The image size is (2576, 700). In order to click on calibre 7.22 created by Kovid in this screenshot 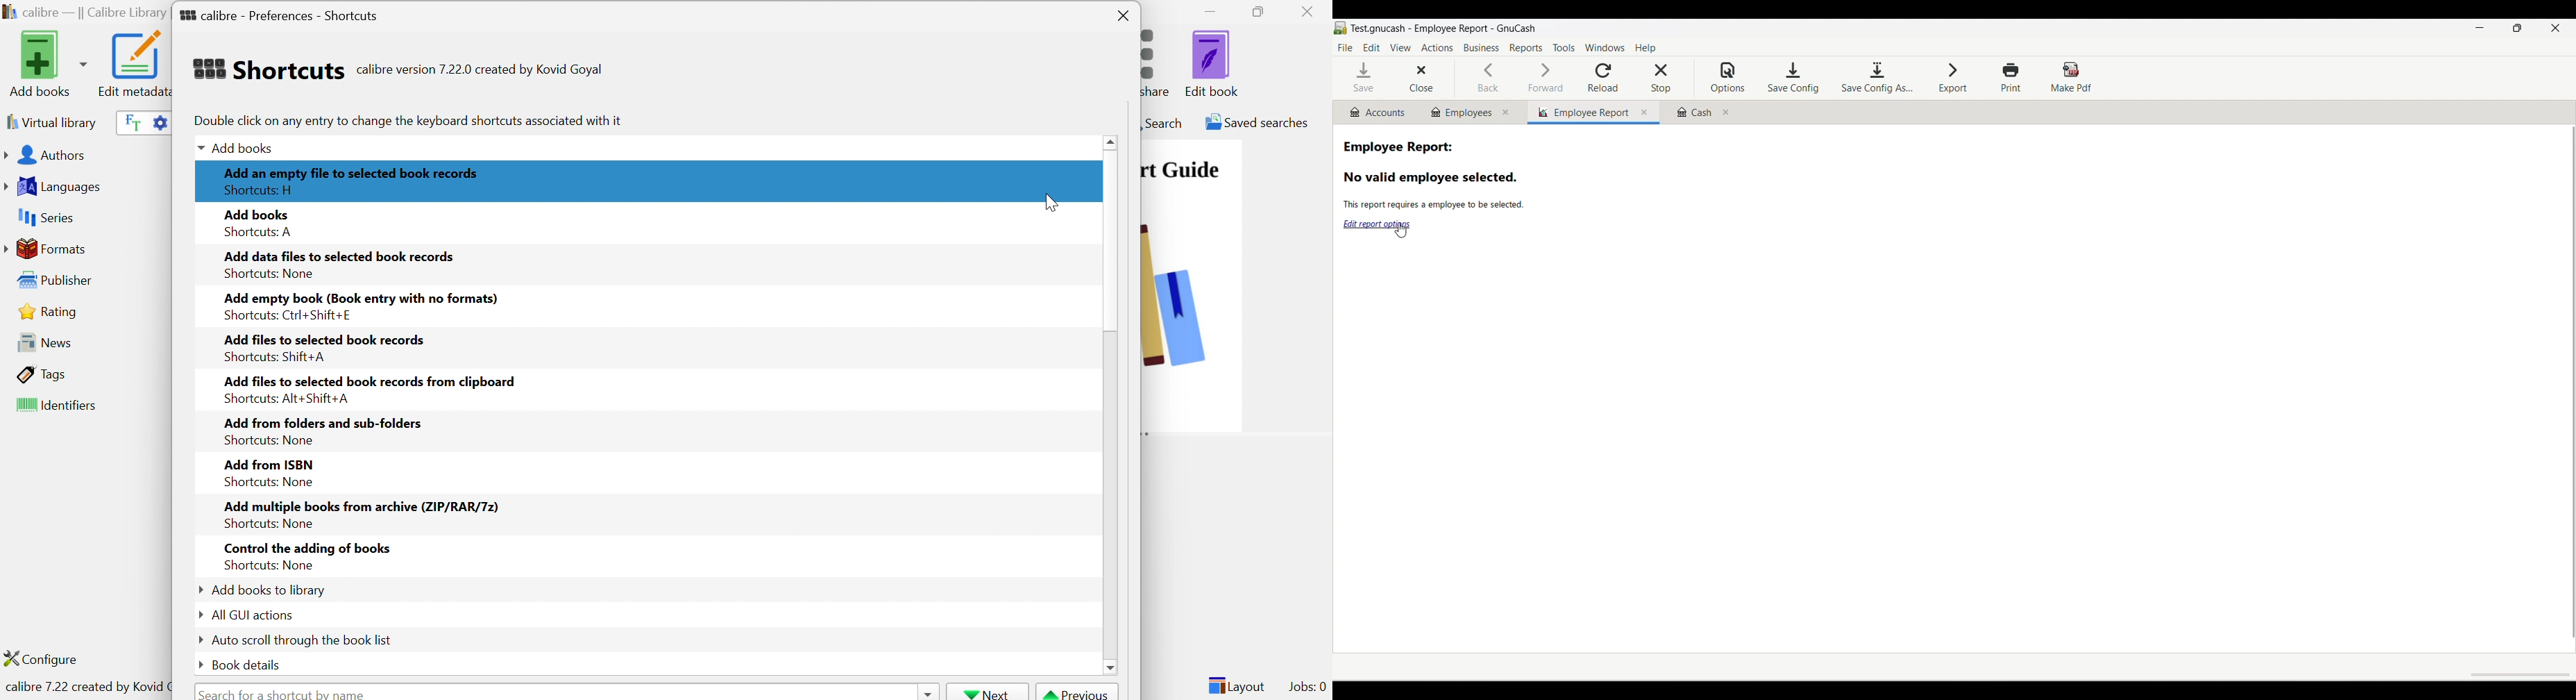, I will do `click(85, 688)`.